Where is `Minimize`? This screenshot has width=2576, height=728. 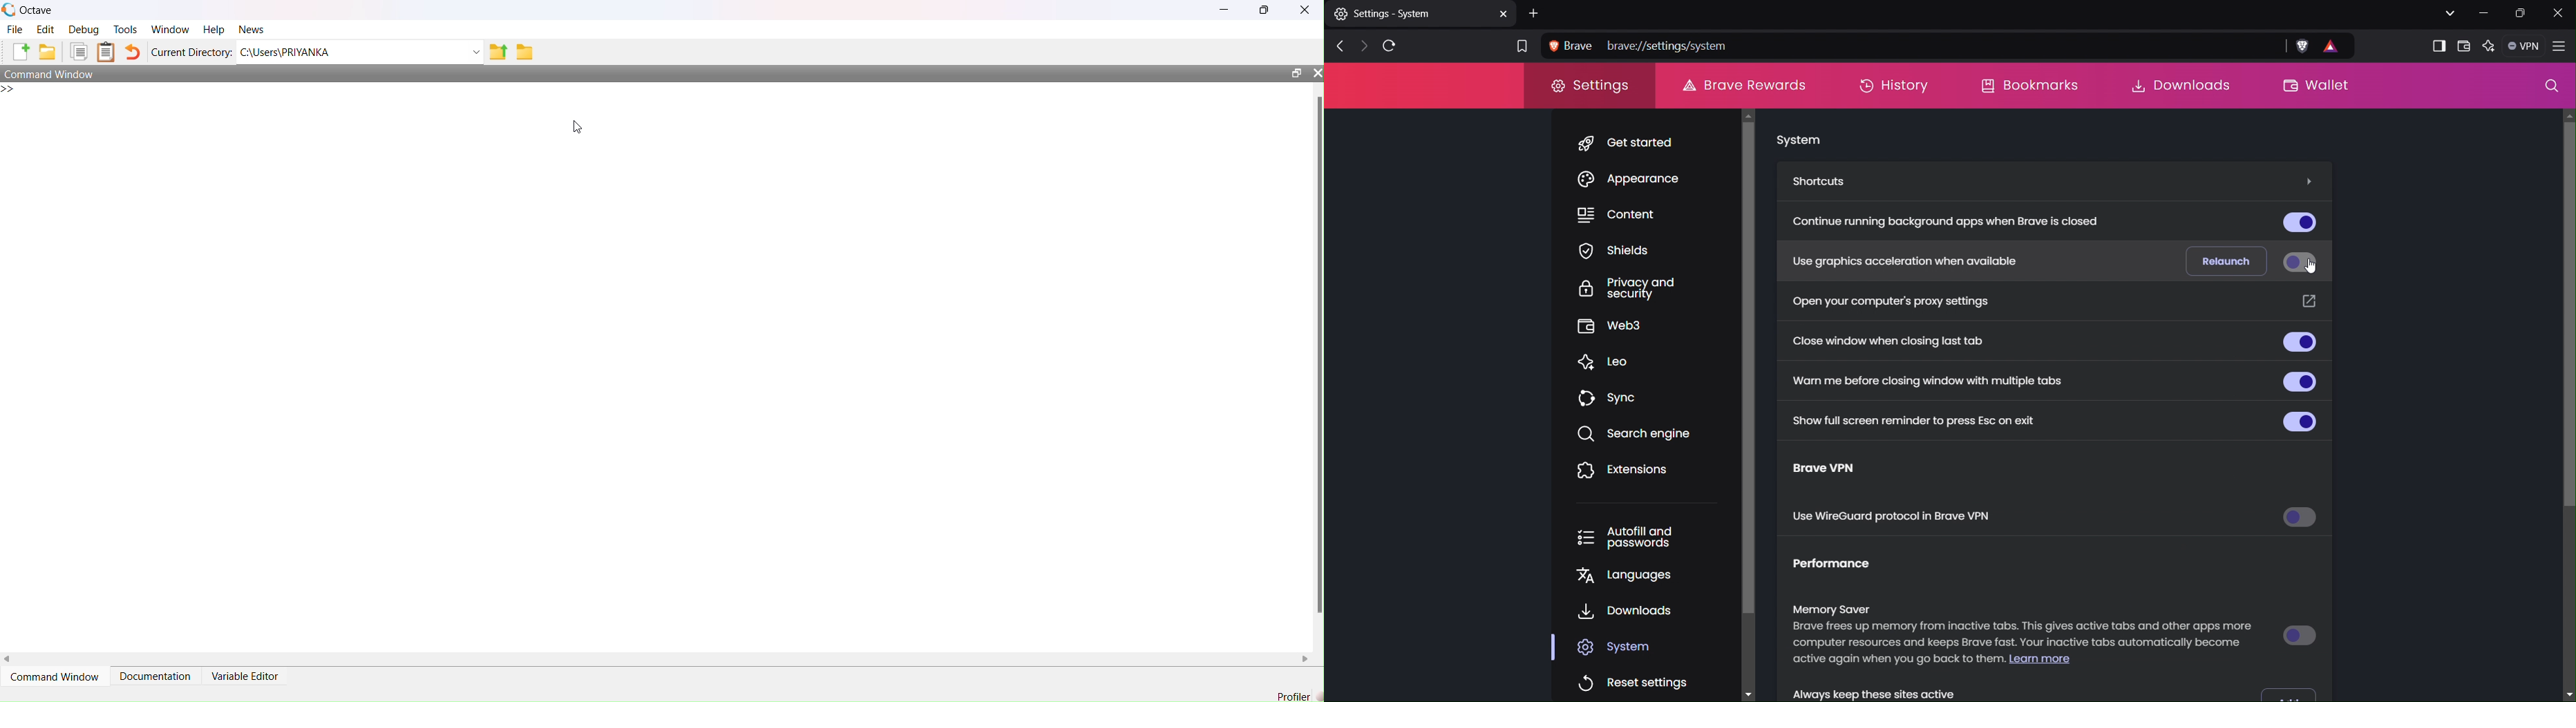 Minimize is located at coordinates (2481, 13).